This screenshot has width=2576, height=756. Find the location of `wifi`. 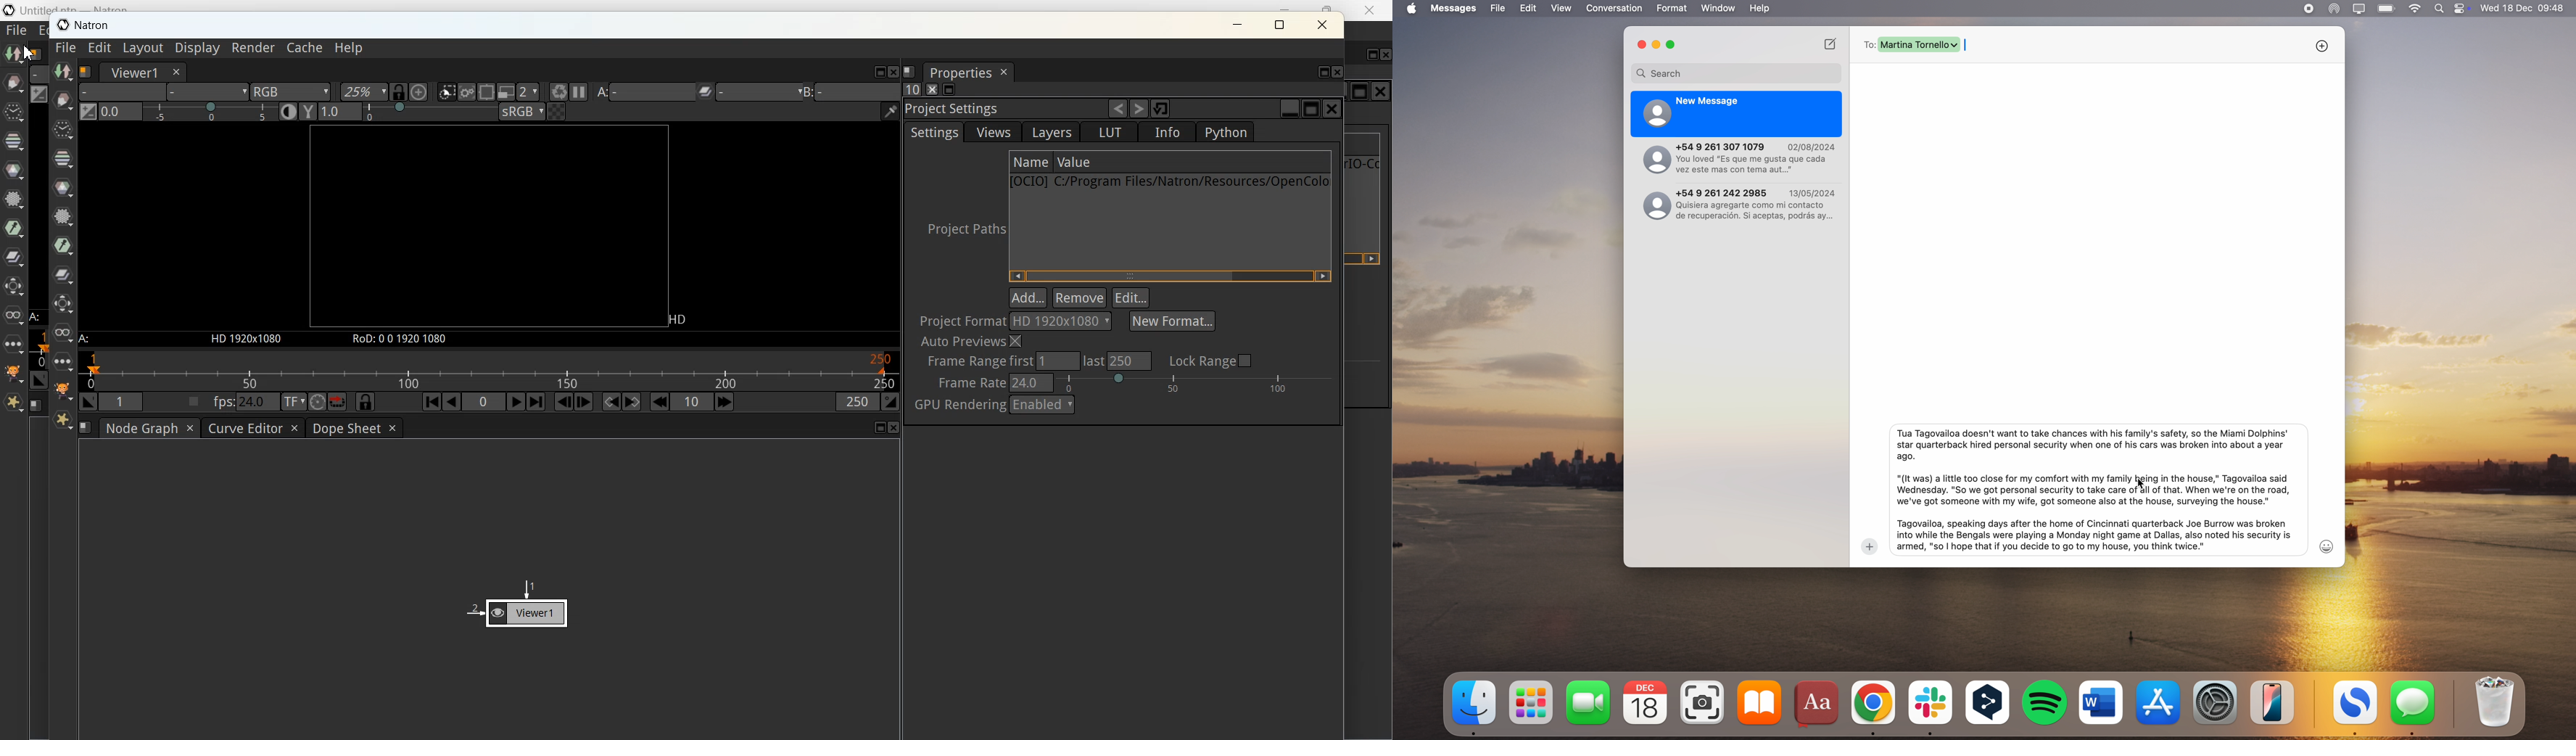

wifi is located at coordinates (2415, 9).